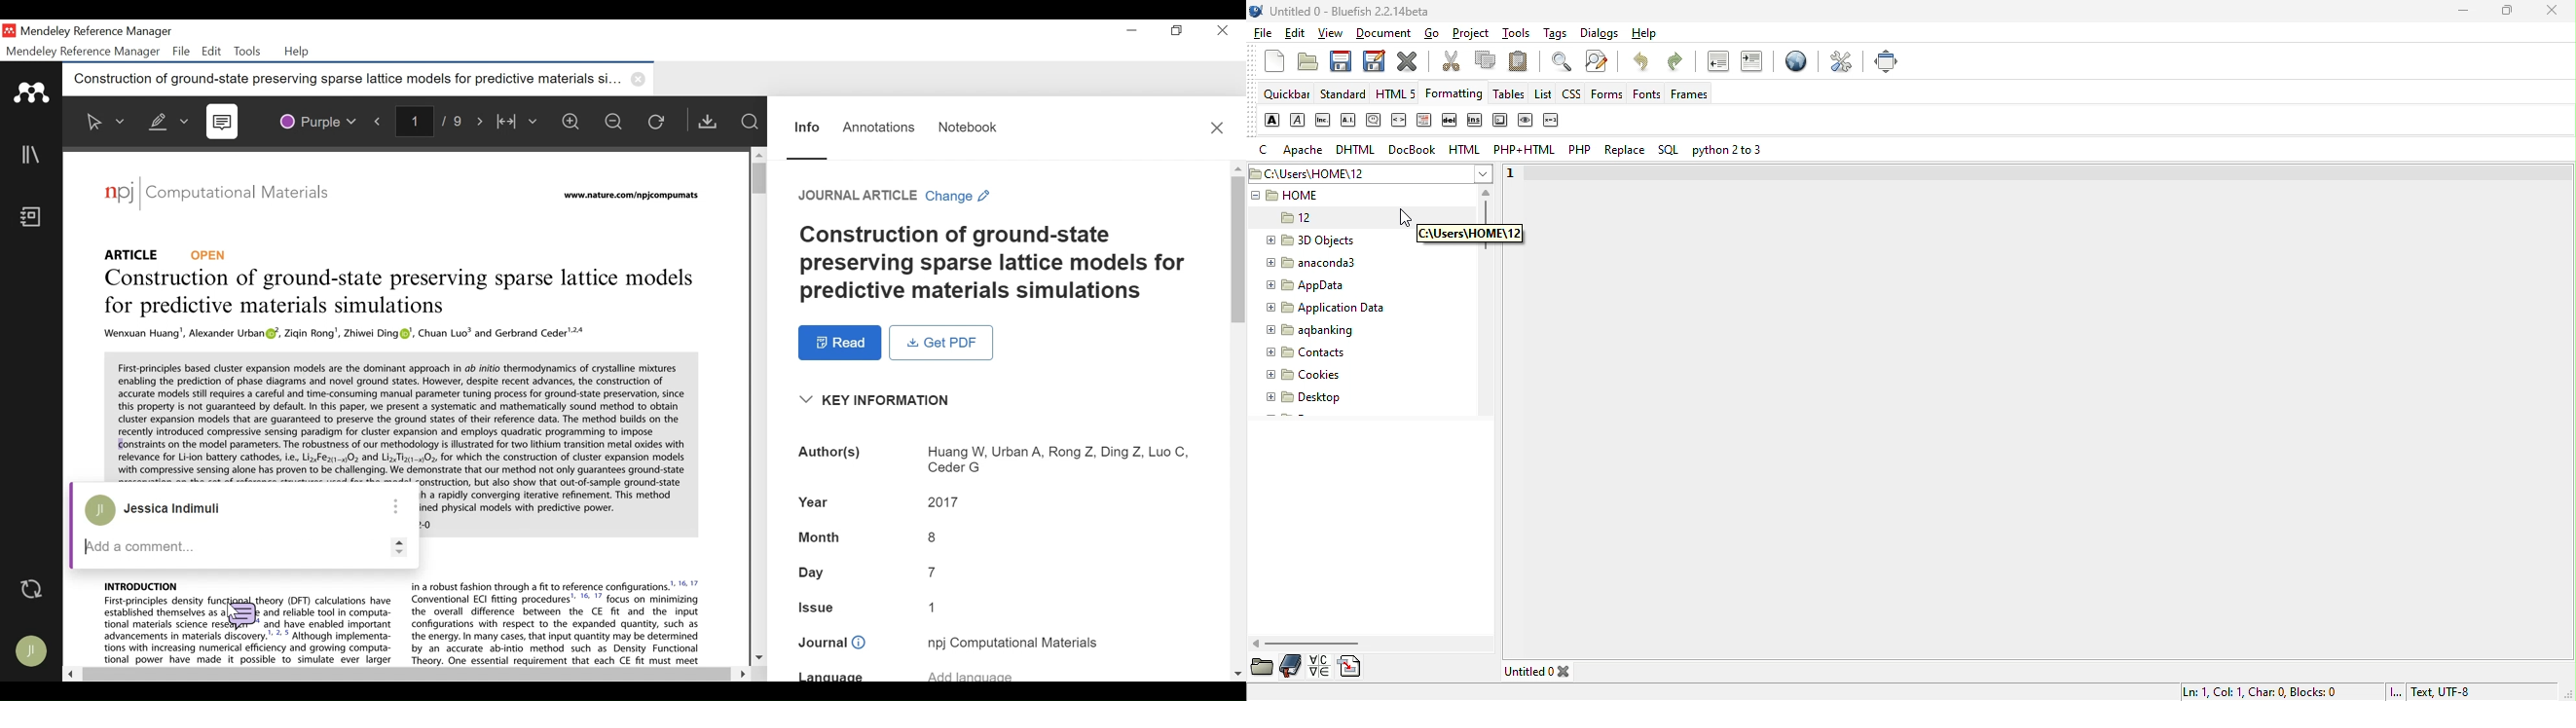 Image resolution: width=2576 pixels, height=728 pixels. Describe the element at coordinates (1238, 168) in the screenshot. I see `Scroll up` at that location.